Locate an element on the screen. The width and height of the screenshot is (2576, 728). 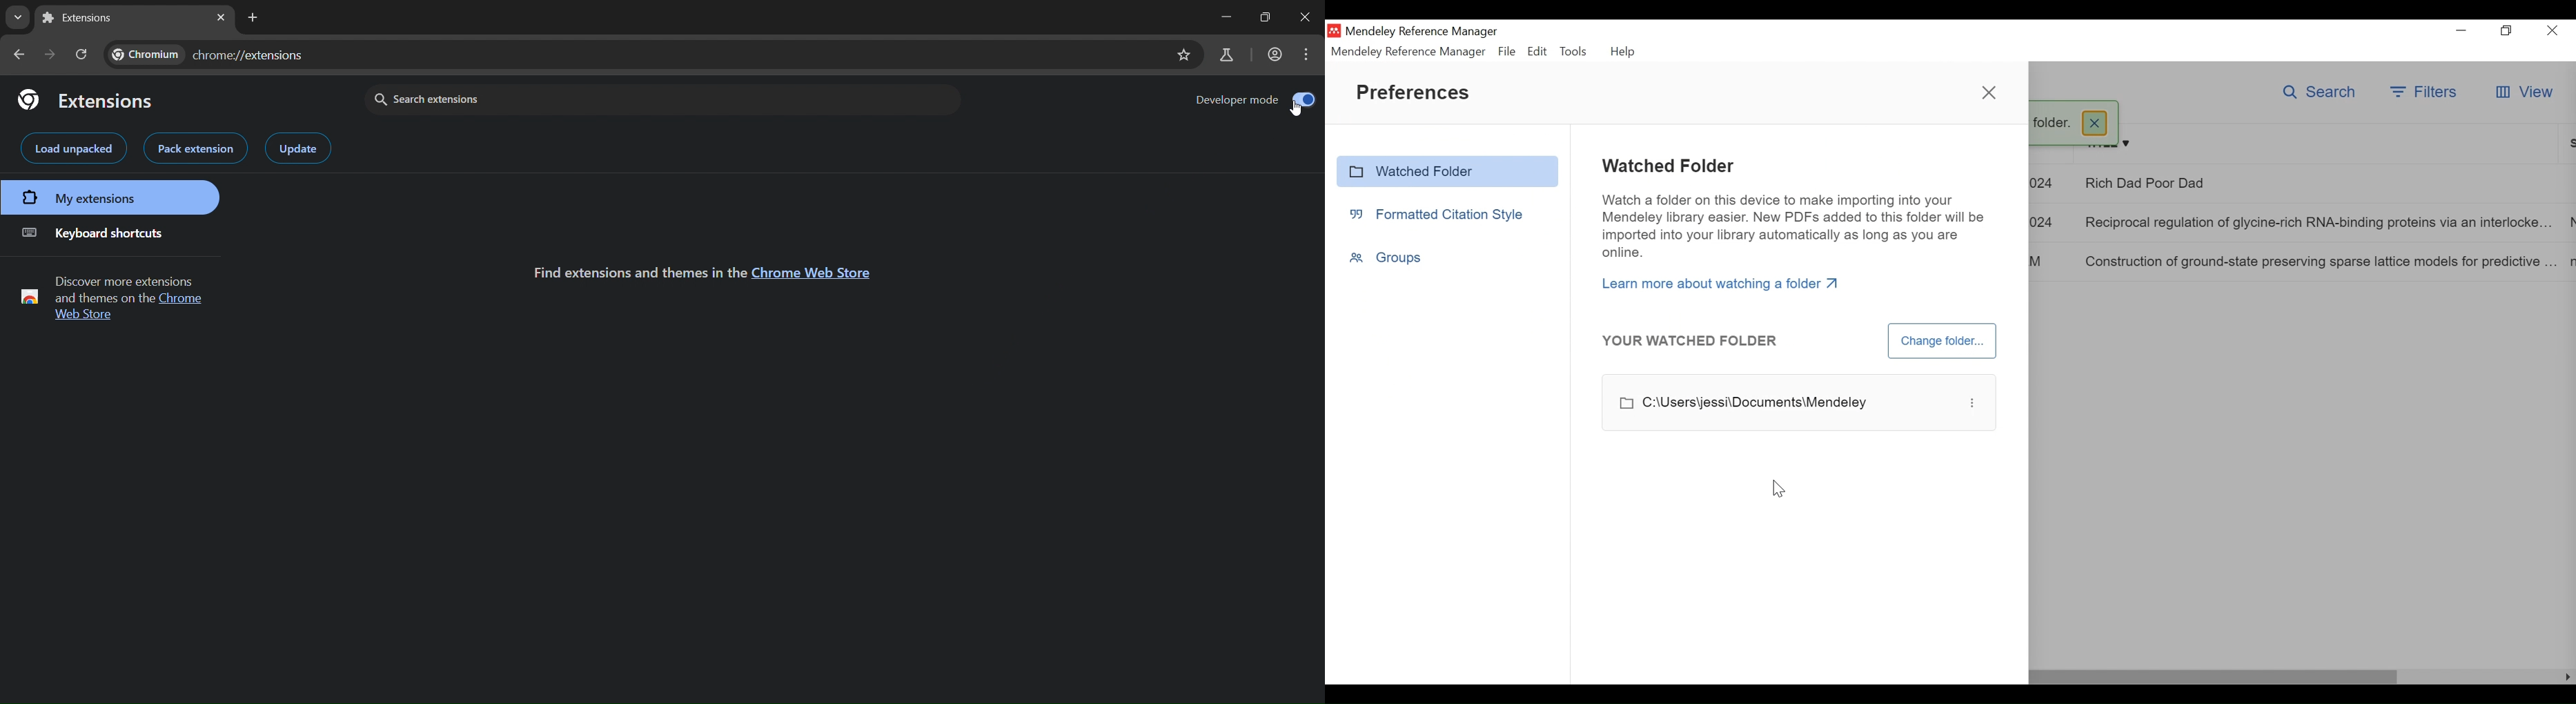
cursor is located at coordinates (1778, 488).